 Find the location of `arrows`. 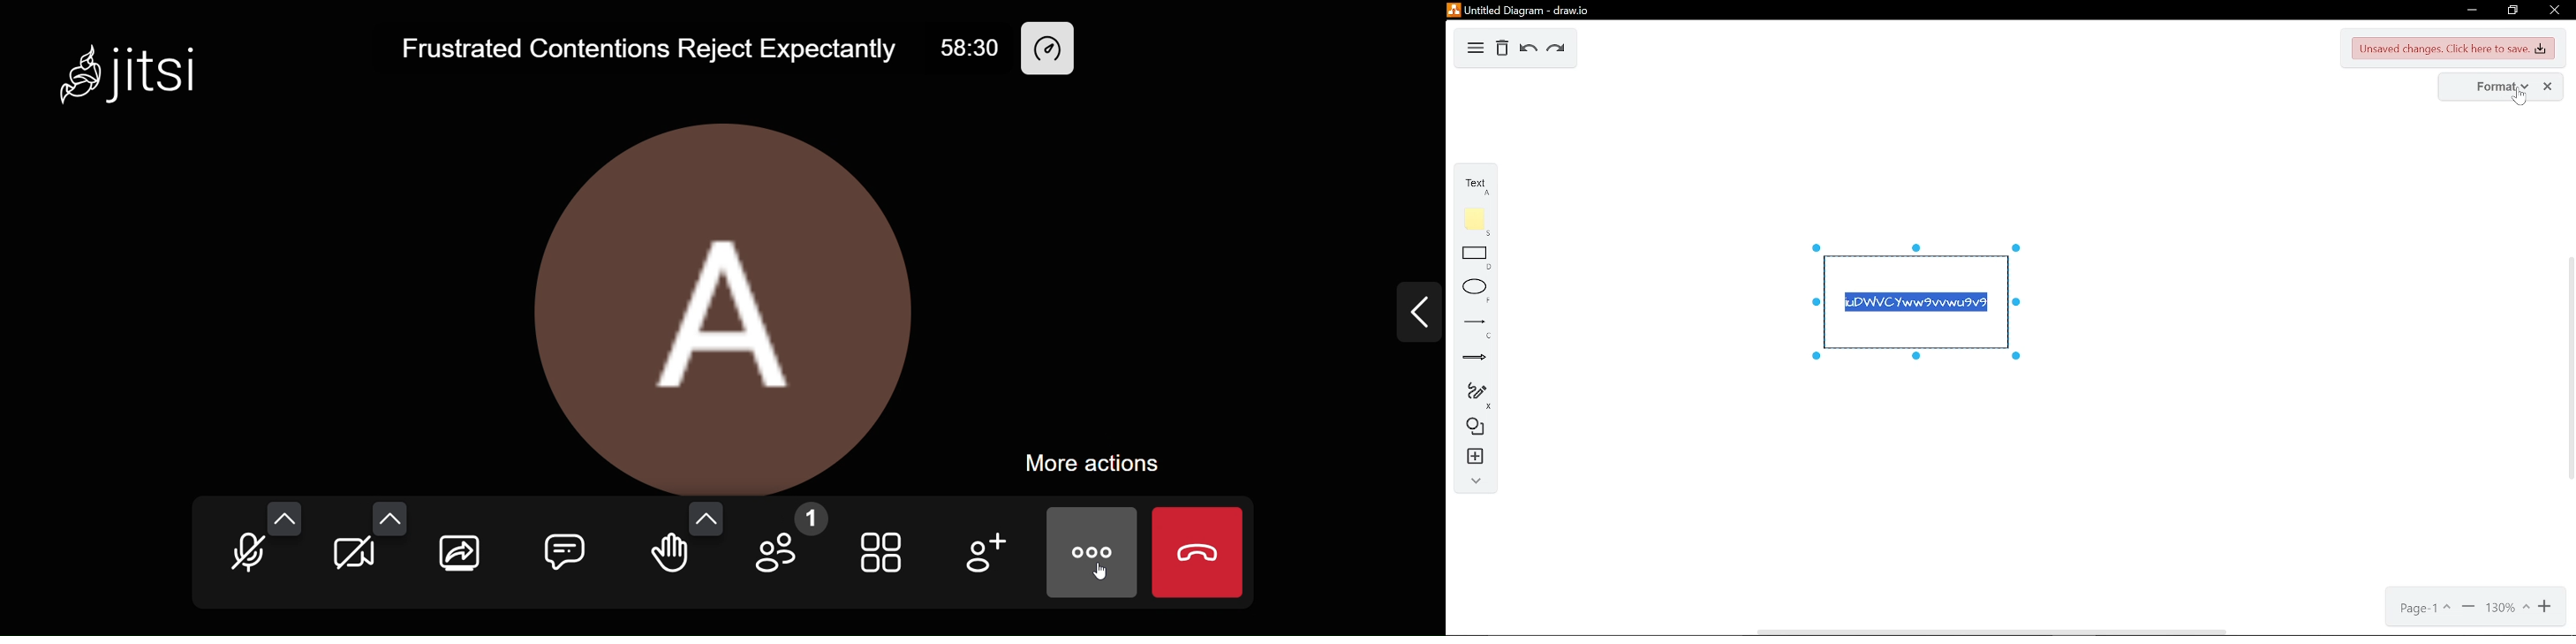

arrows is located at coordinates (1469, 357).